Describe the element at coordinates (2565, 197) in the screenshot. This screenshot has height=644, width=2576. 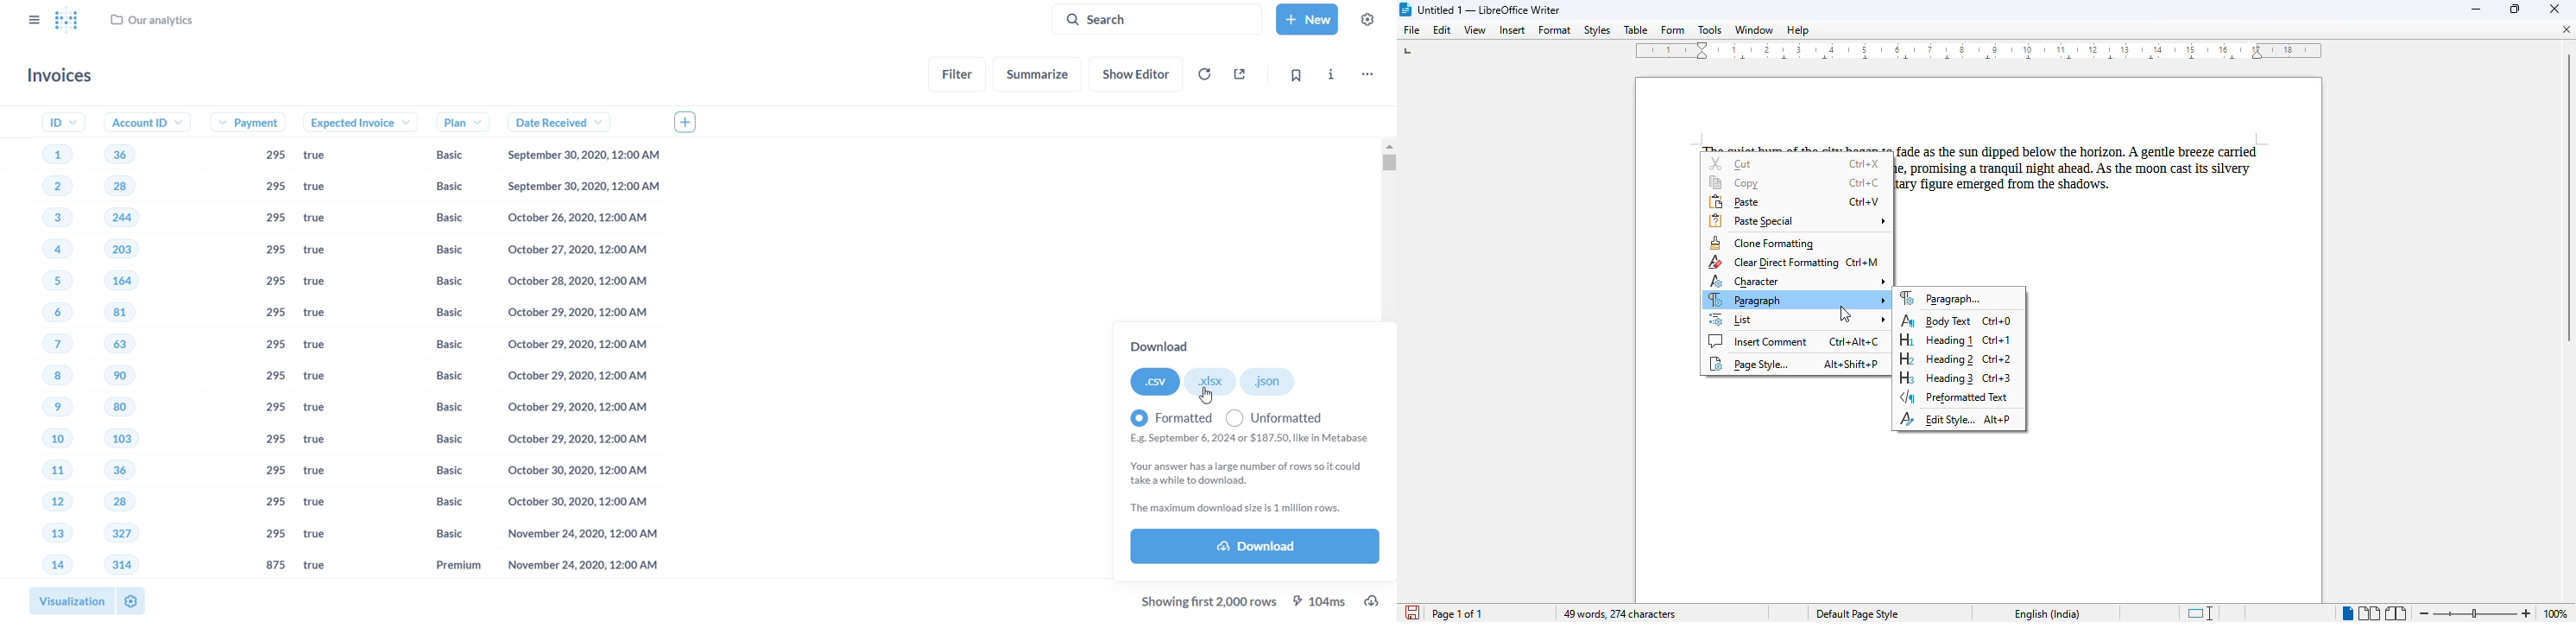
I see `vertical scroll bar` at that location.